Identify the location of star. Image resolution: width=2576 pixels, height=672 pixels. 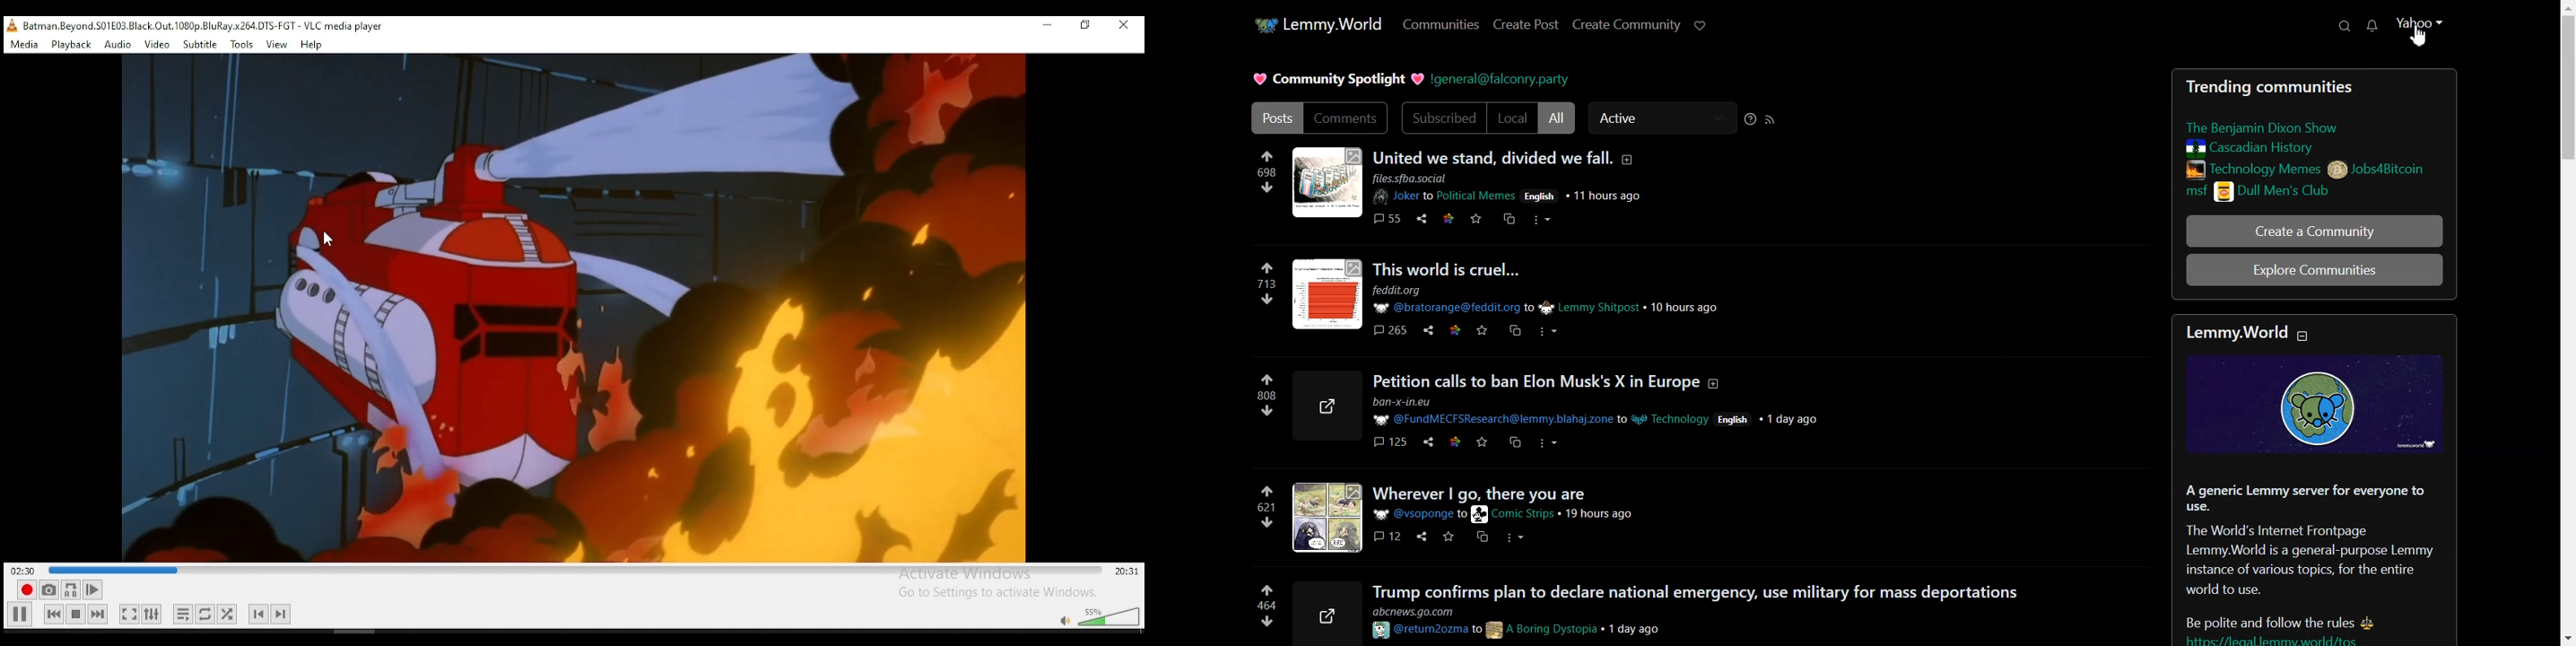
(1449, 542).